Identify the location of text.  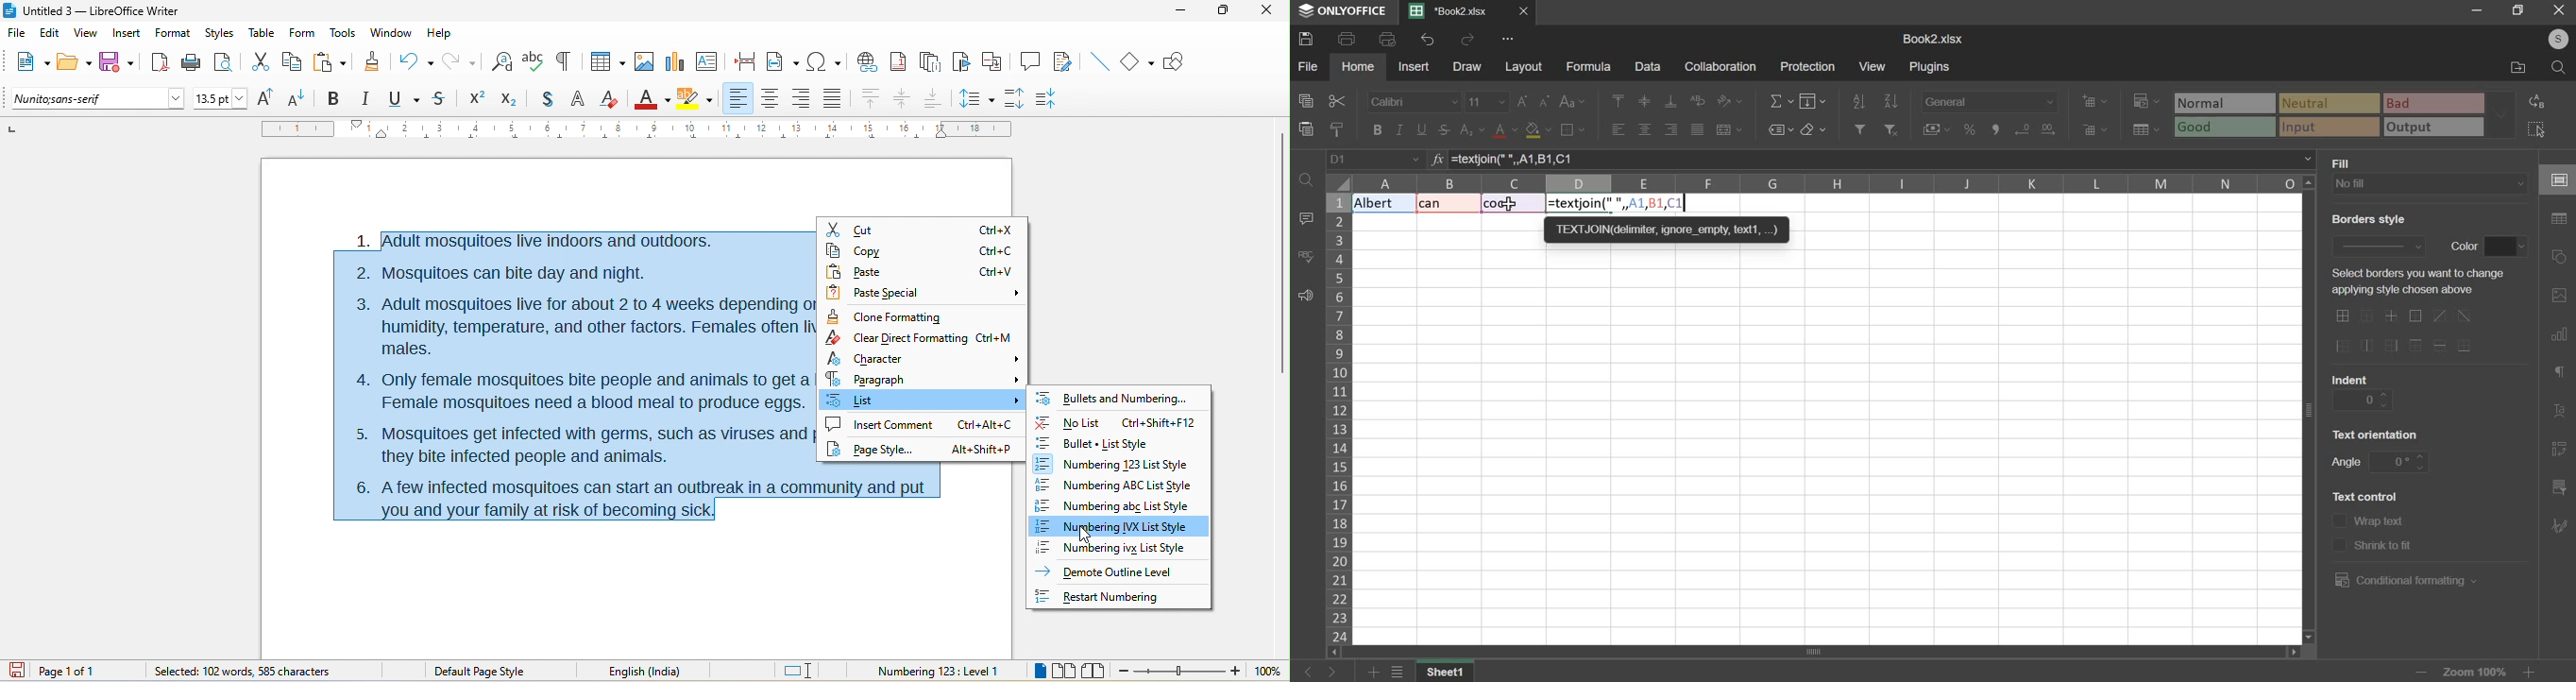
(2382, 523).